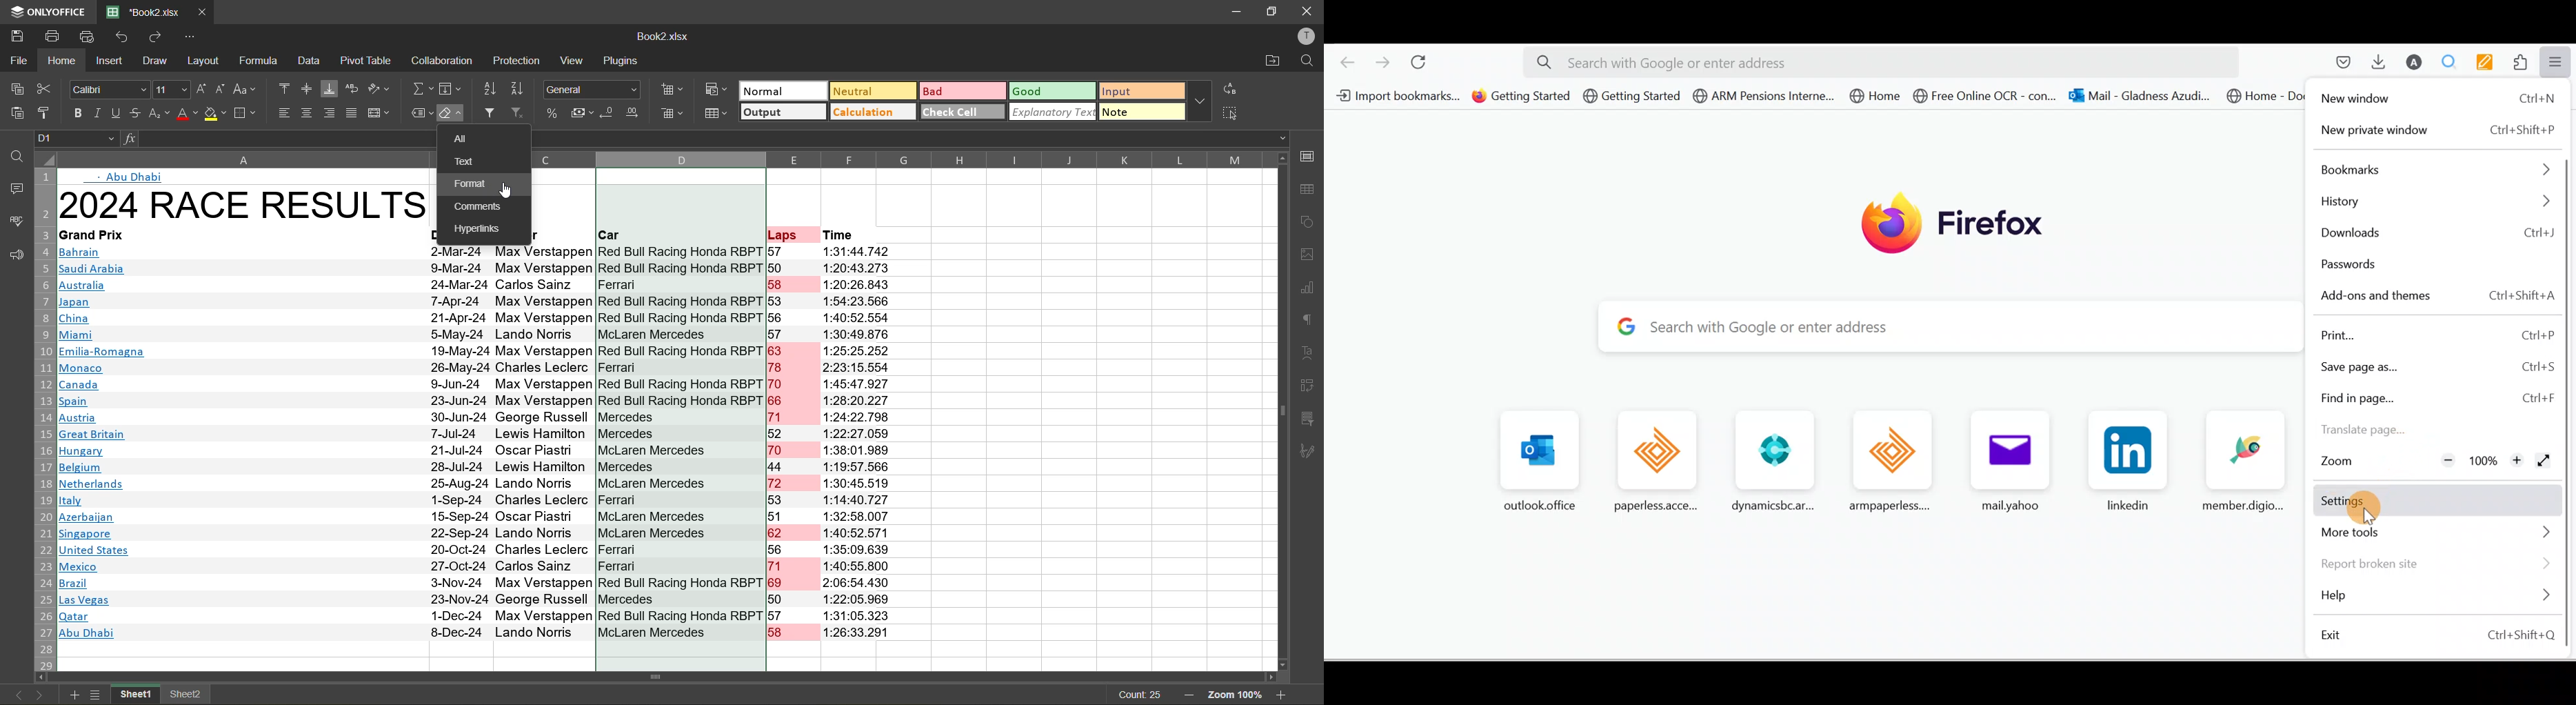 This screenshot has height=728, width=2576. I want to click on Frequently browsed page, so click(1771, 461).